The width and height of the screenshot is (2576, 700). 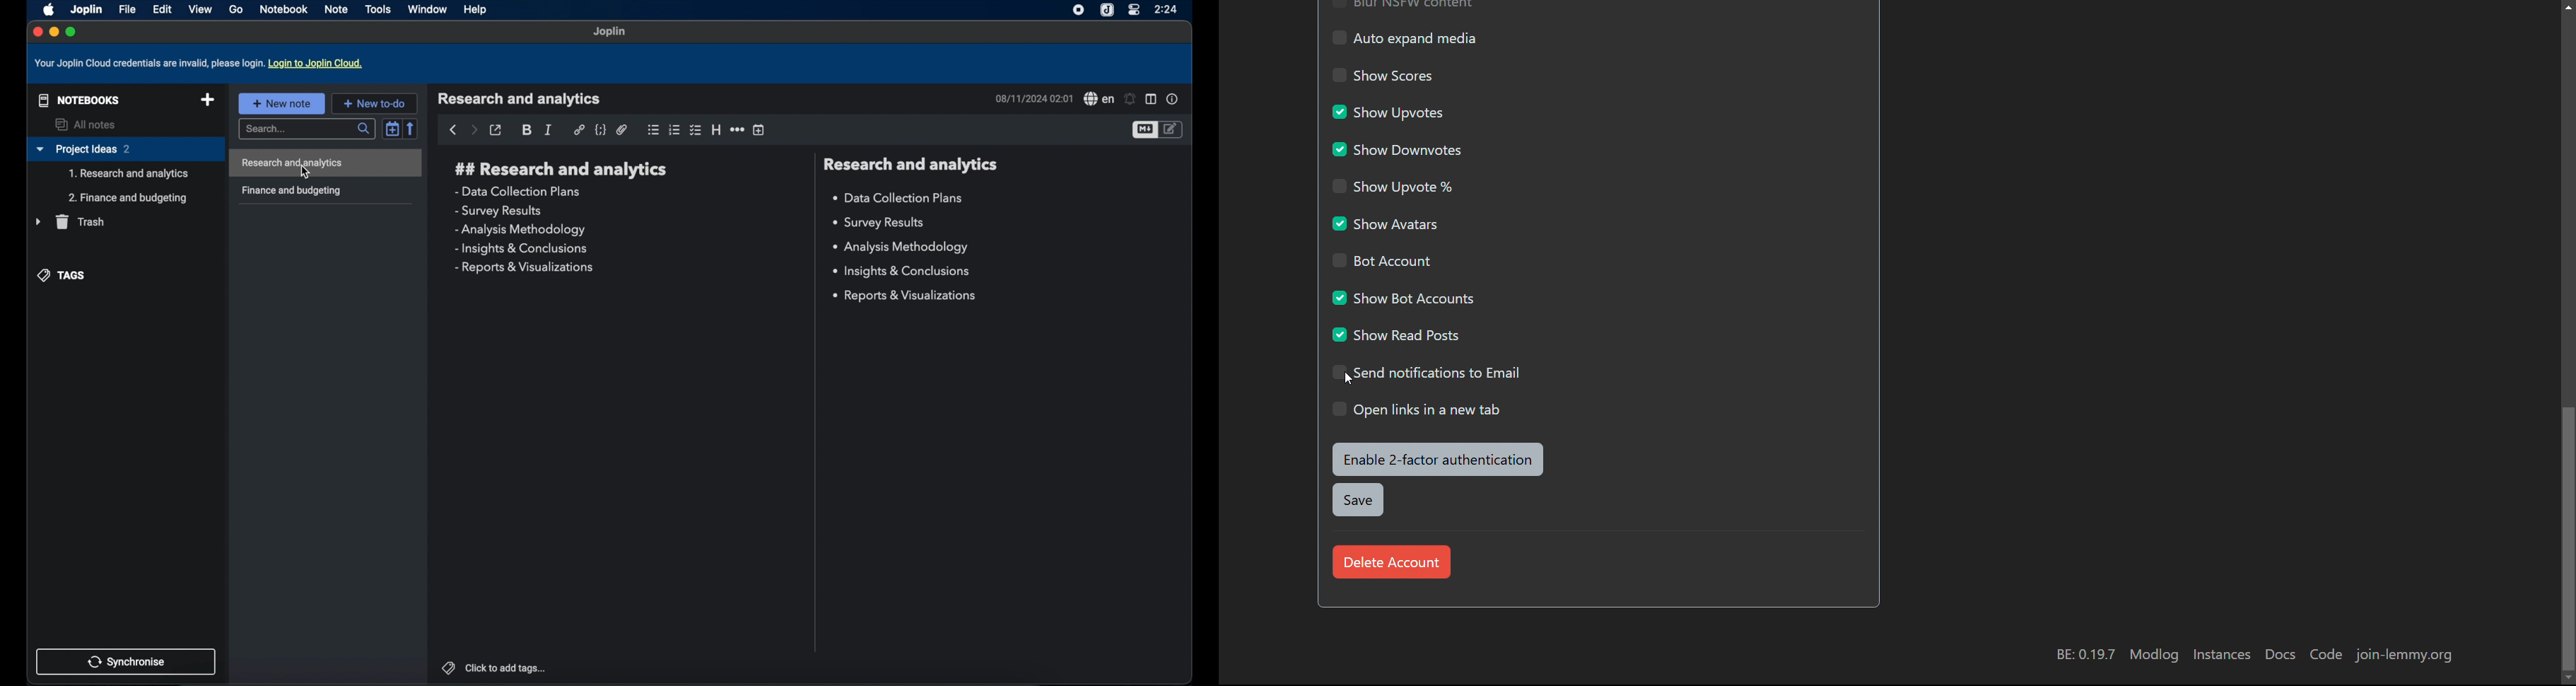 What do you see at coordinates (337, 9) in the screenshot?
I see `note` at bounding box center [337, 9].